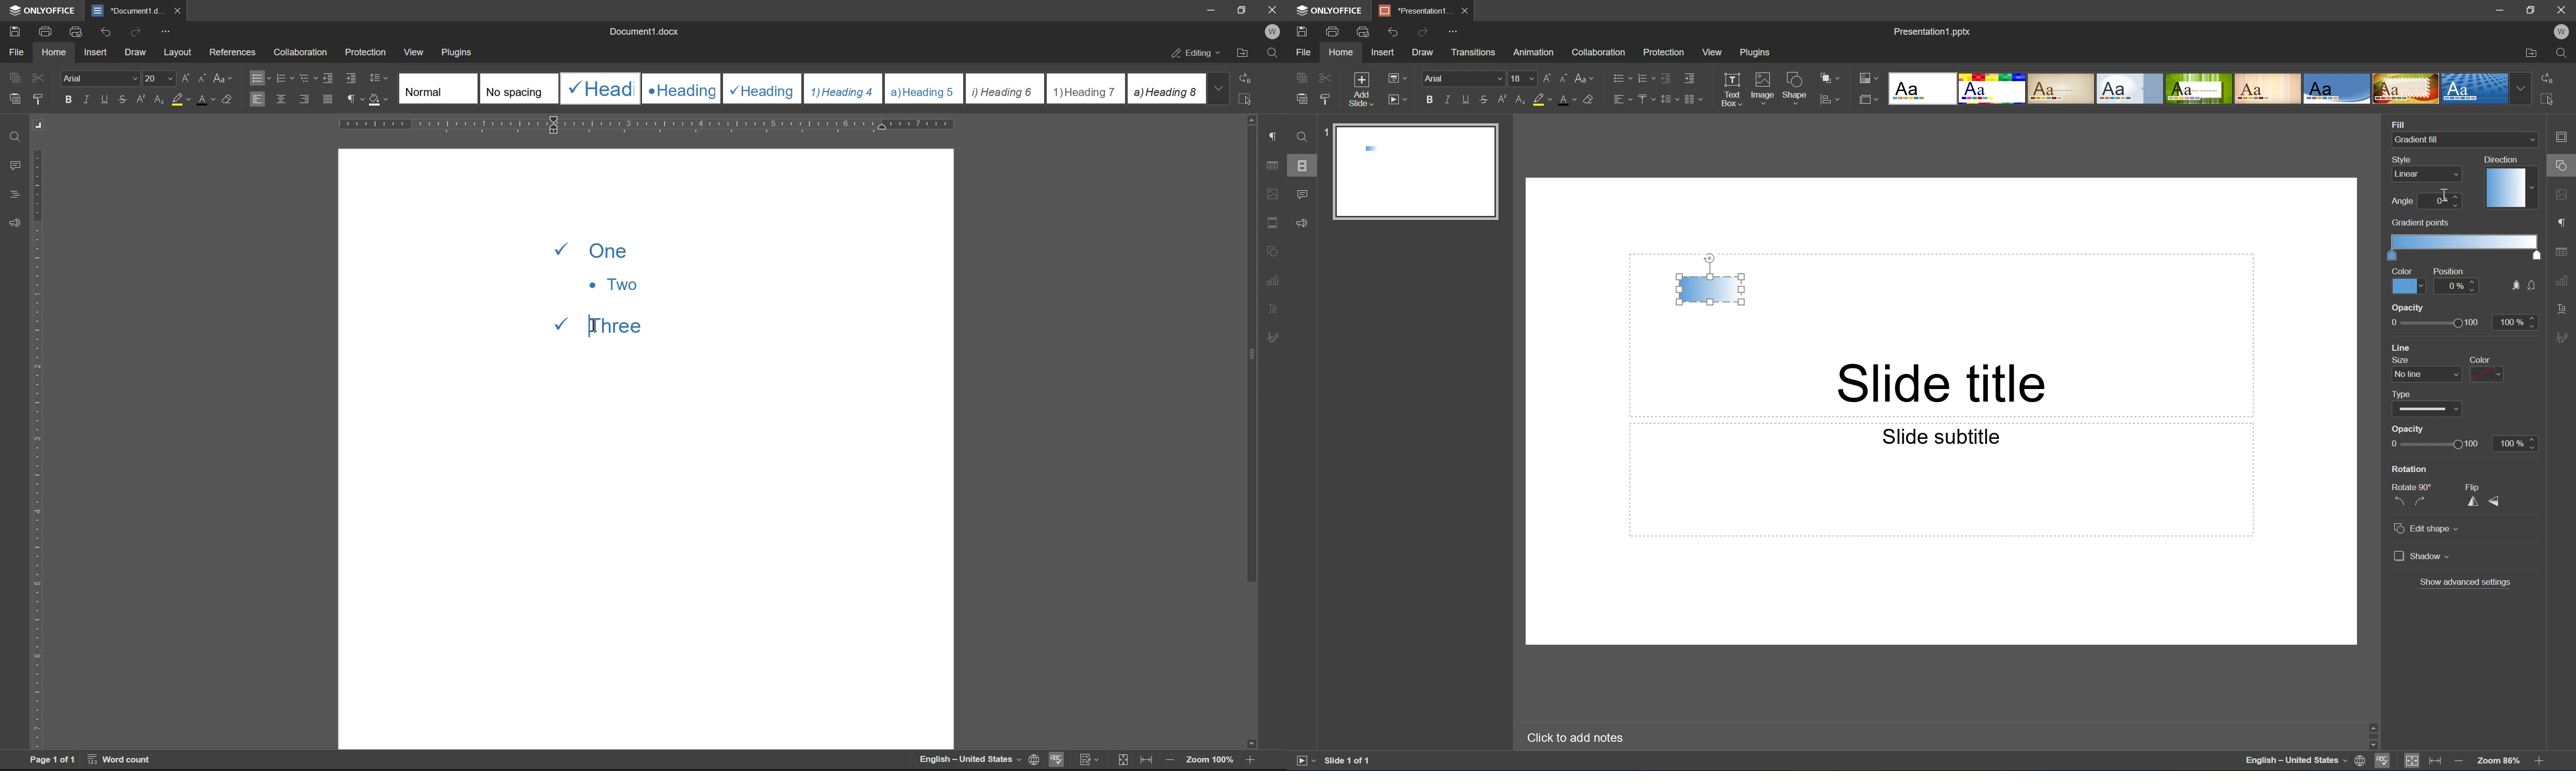 The image size is (2576, 784). I want to click on scroll bar, so click(1250, 432).